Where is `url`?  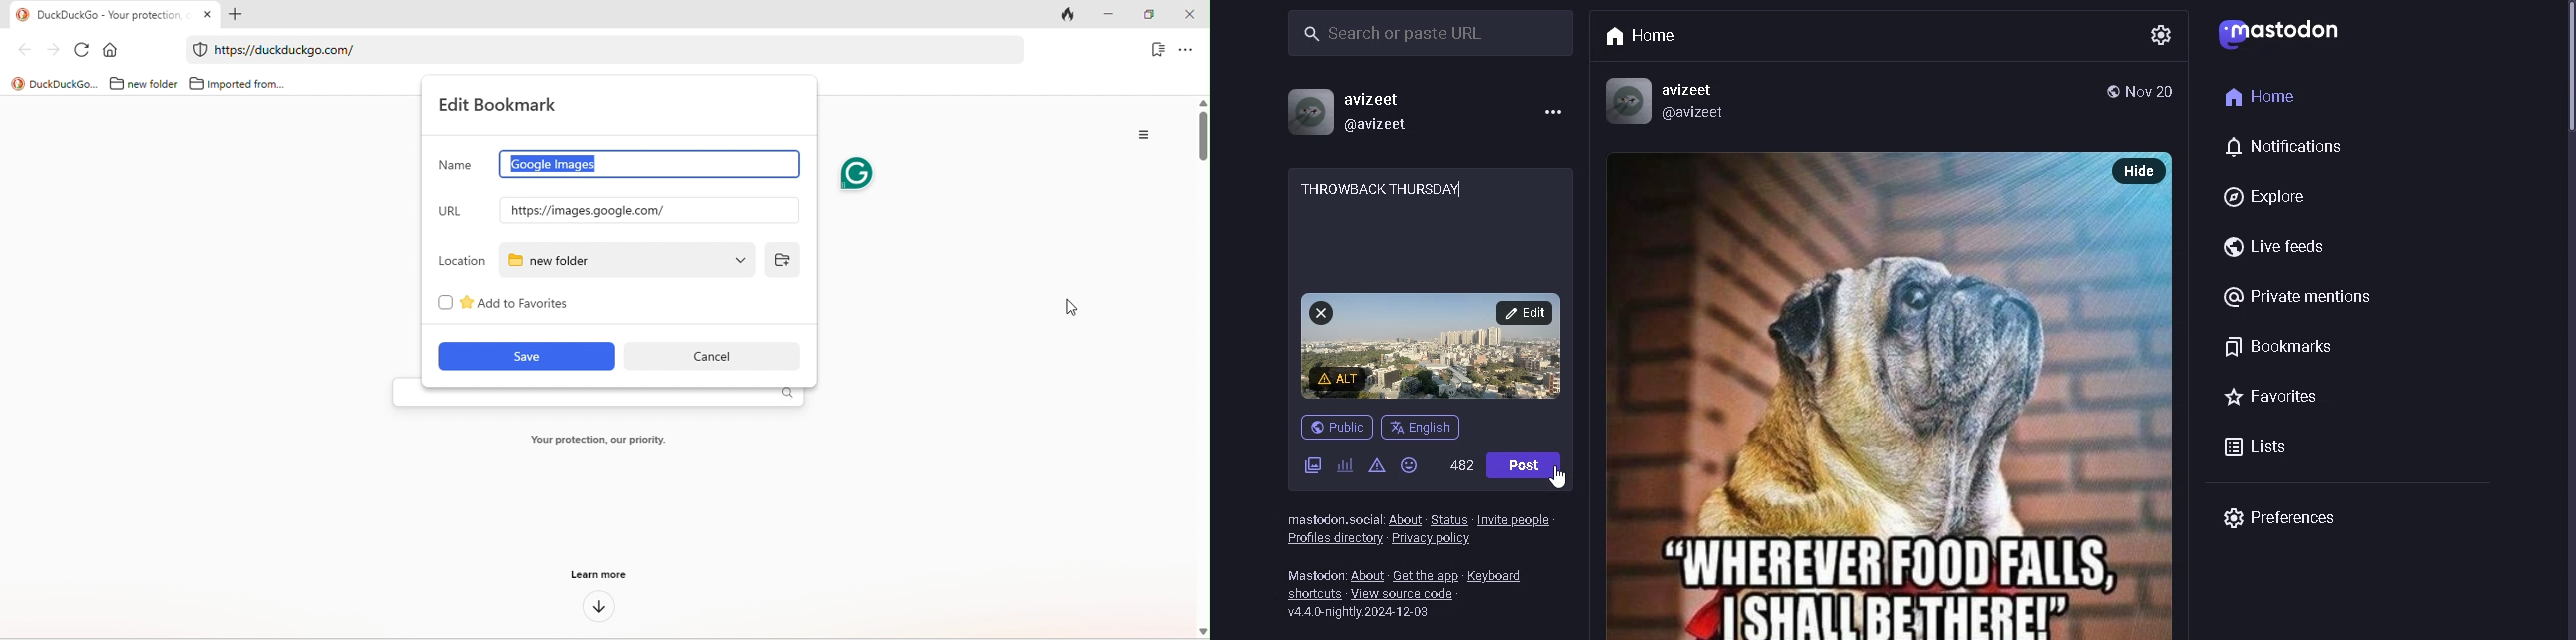 url is located at coordinates (456, 208).